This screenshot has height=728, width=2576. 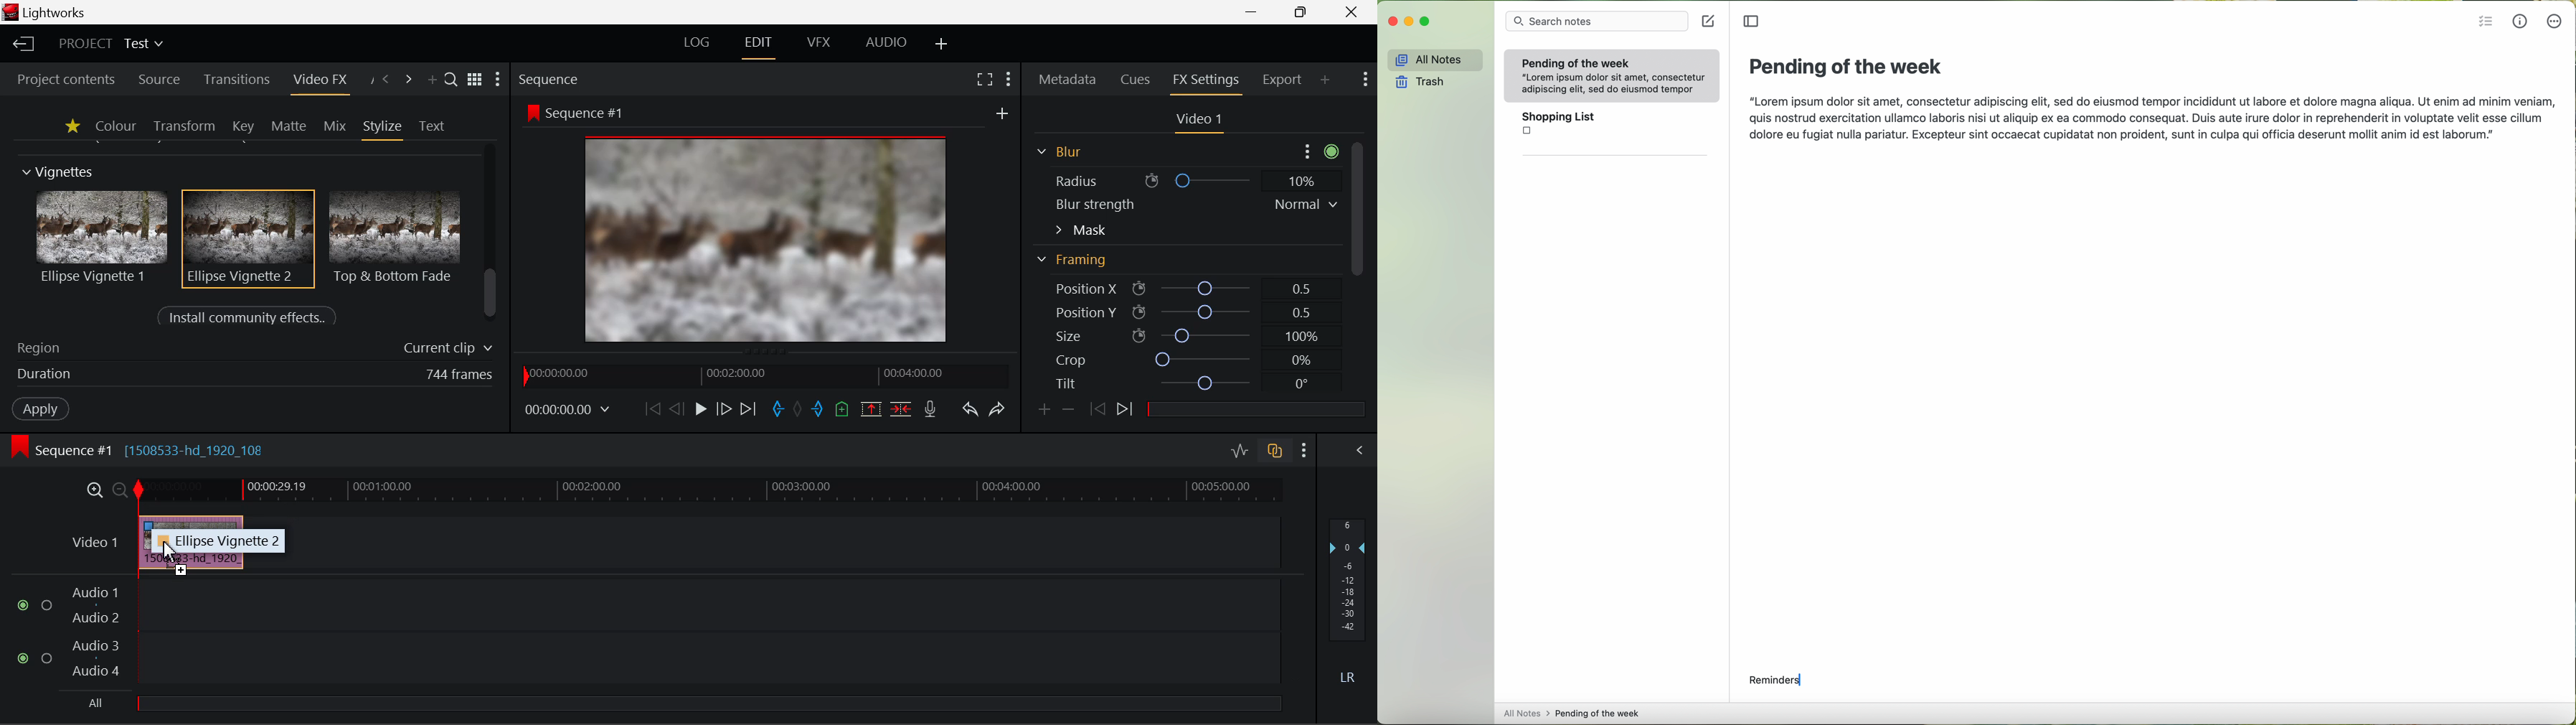 I want to click on Vignettes Section, so click(x=59, y=172).